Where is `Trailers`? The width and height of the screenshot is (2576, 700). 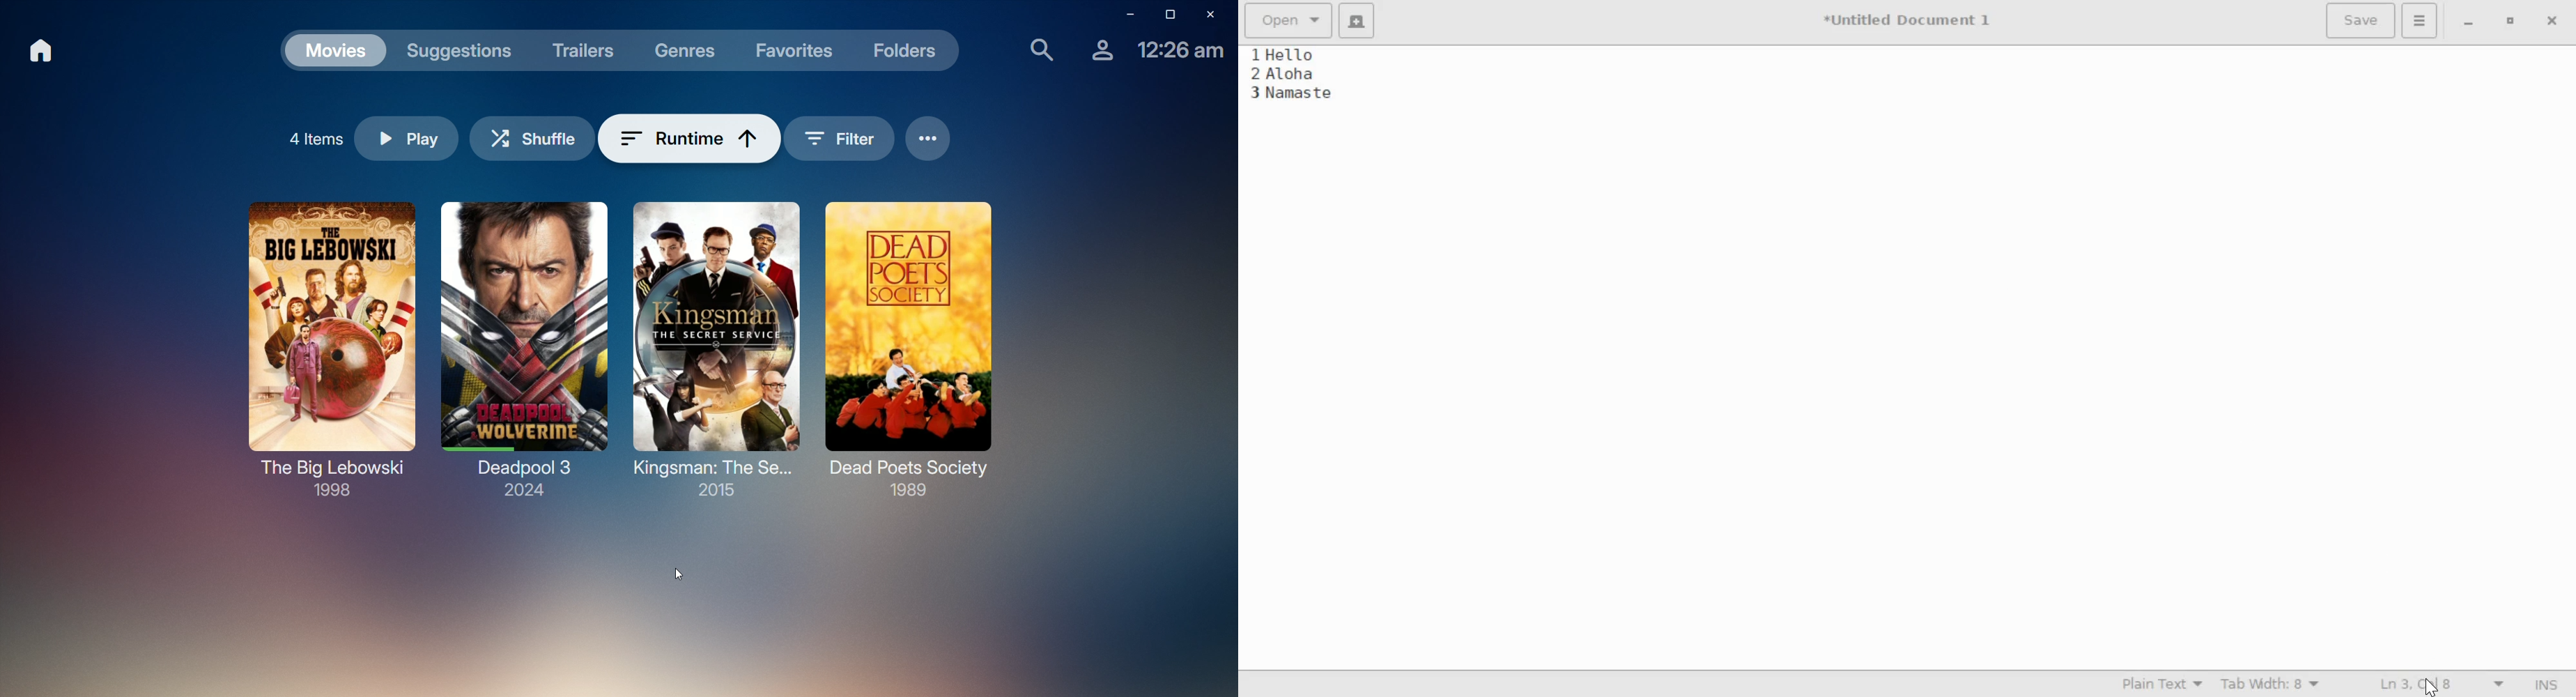
Trailers is located at coordinates (583, 48).